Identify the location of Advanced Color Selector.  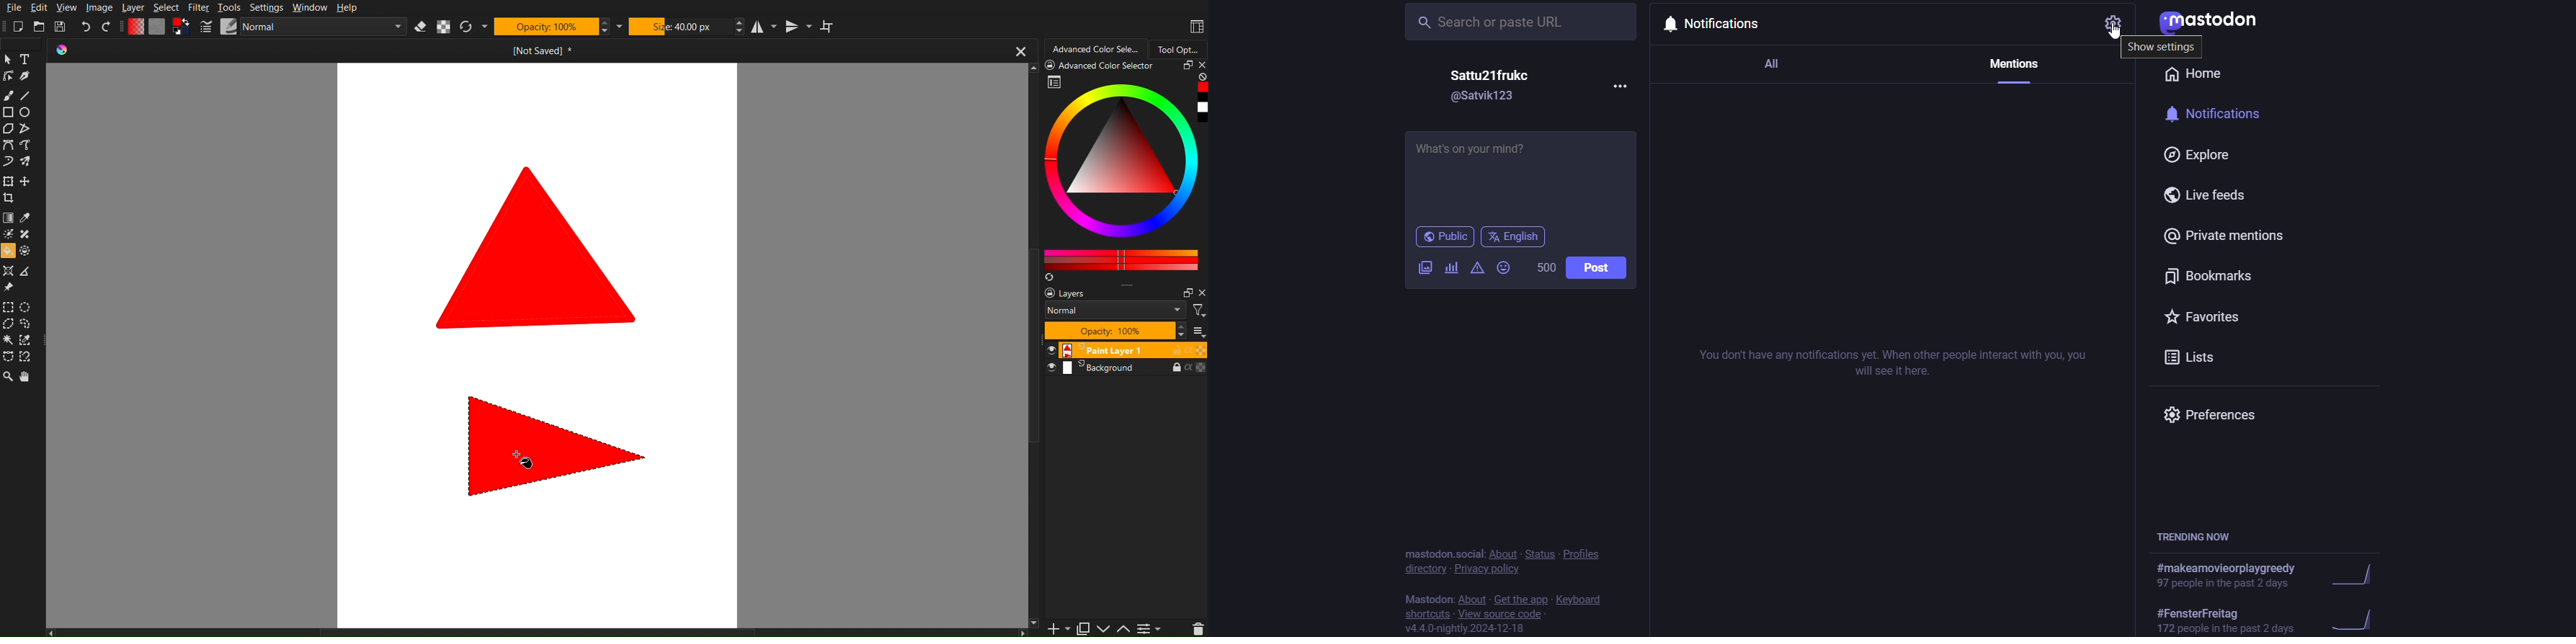
(1095, 48).